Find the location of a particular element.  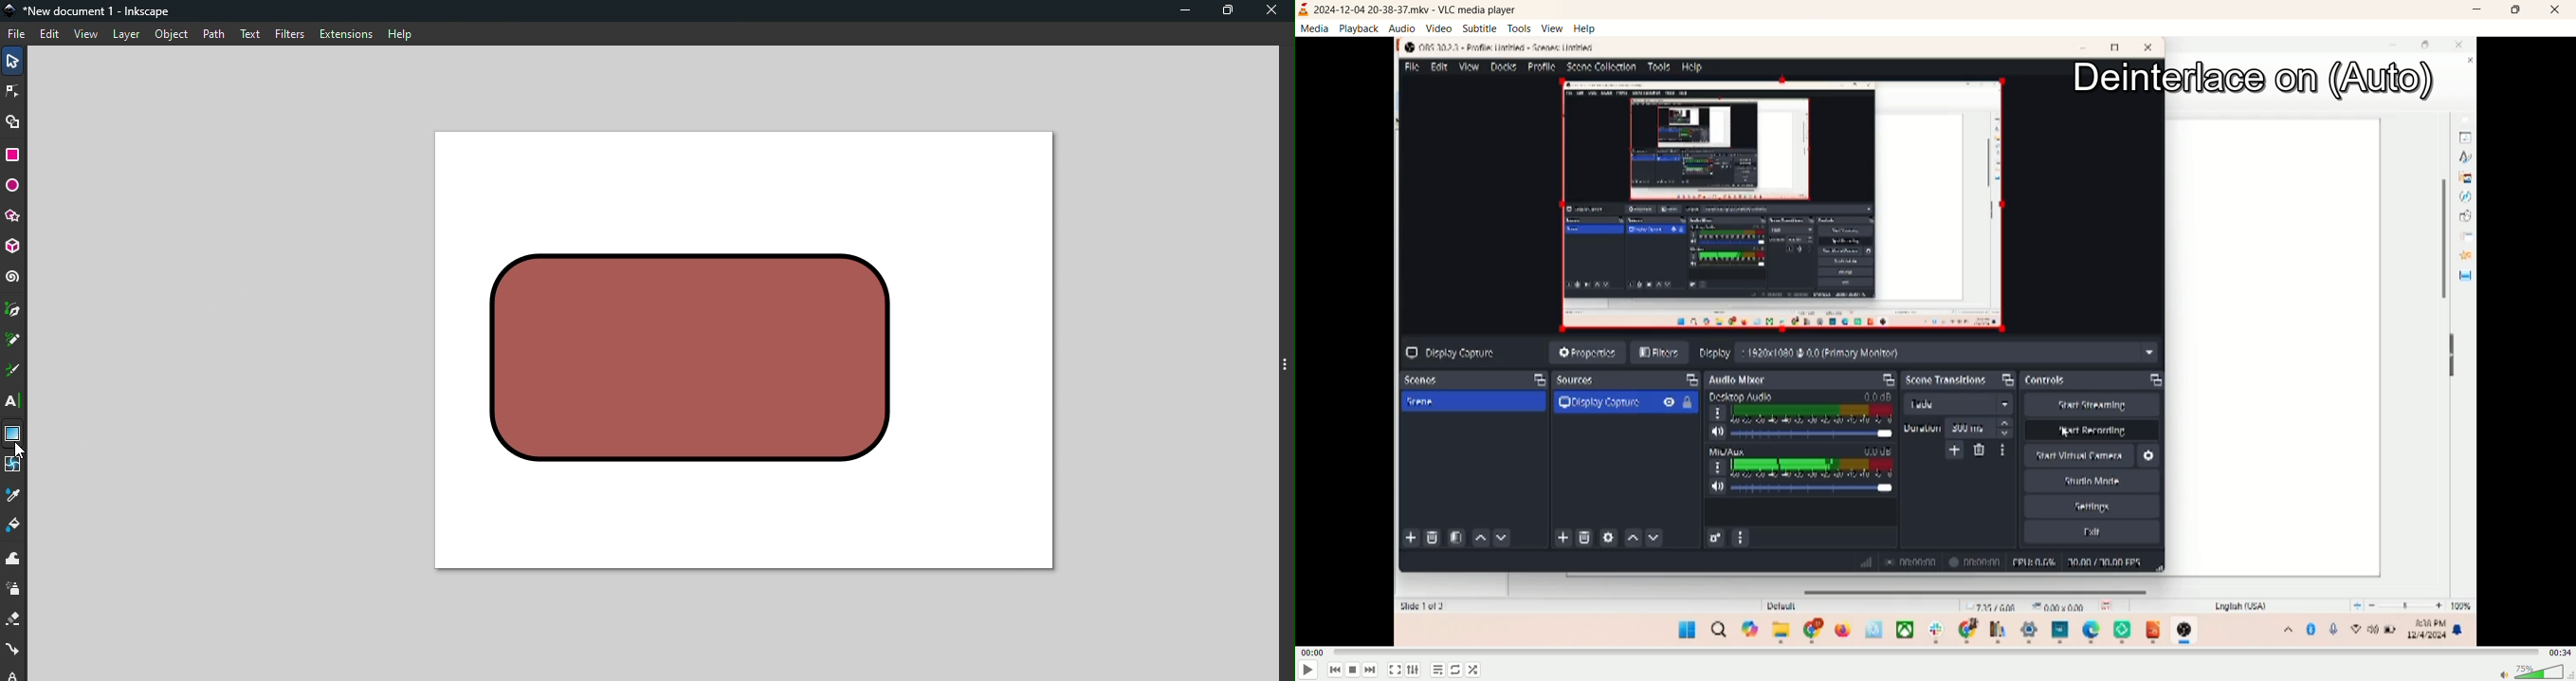

cursor is located at coordinates (18, 448).